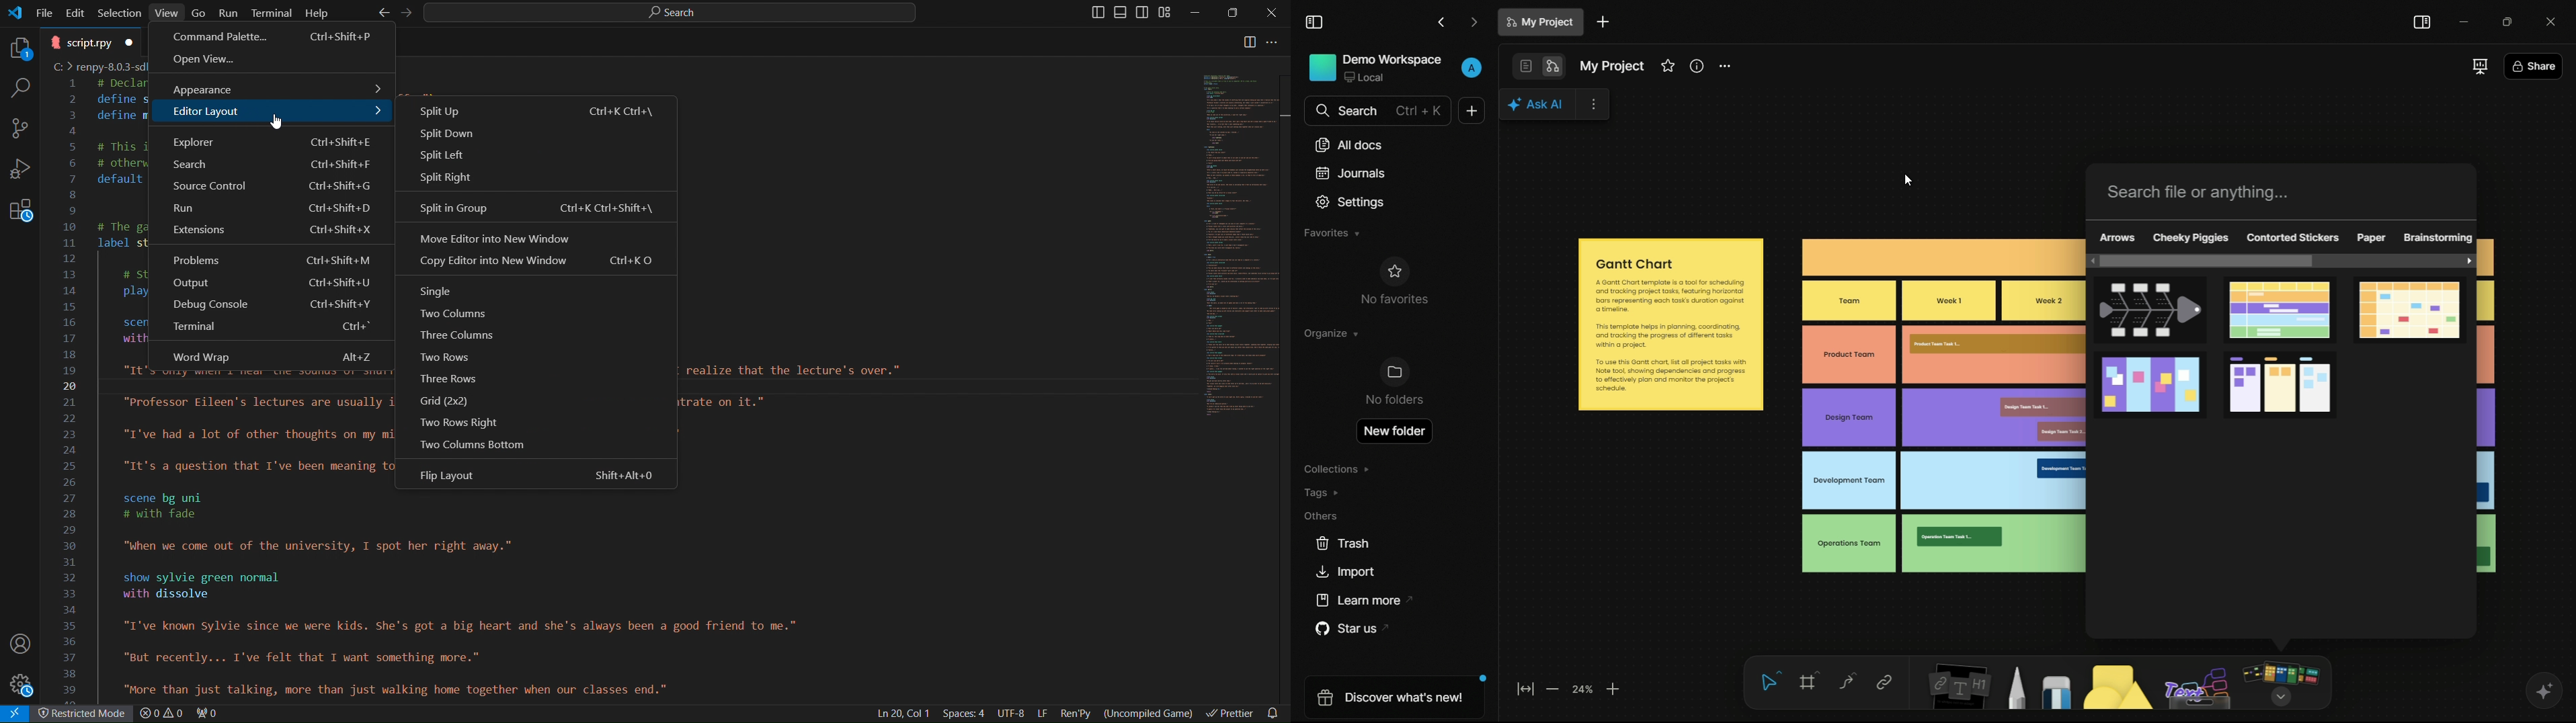  I want to click on collections, so click(1338, 470).